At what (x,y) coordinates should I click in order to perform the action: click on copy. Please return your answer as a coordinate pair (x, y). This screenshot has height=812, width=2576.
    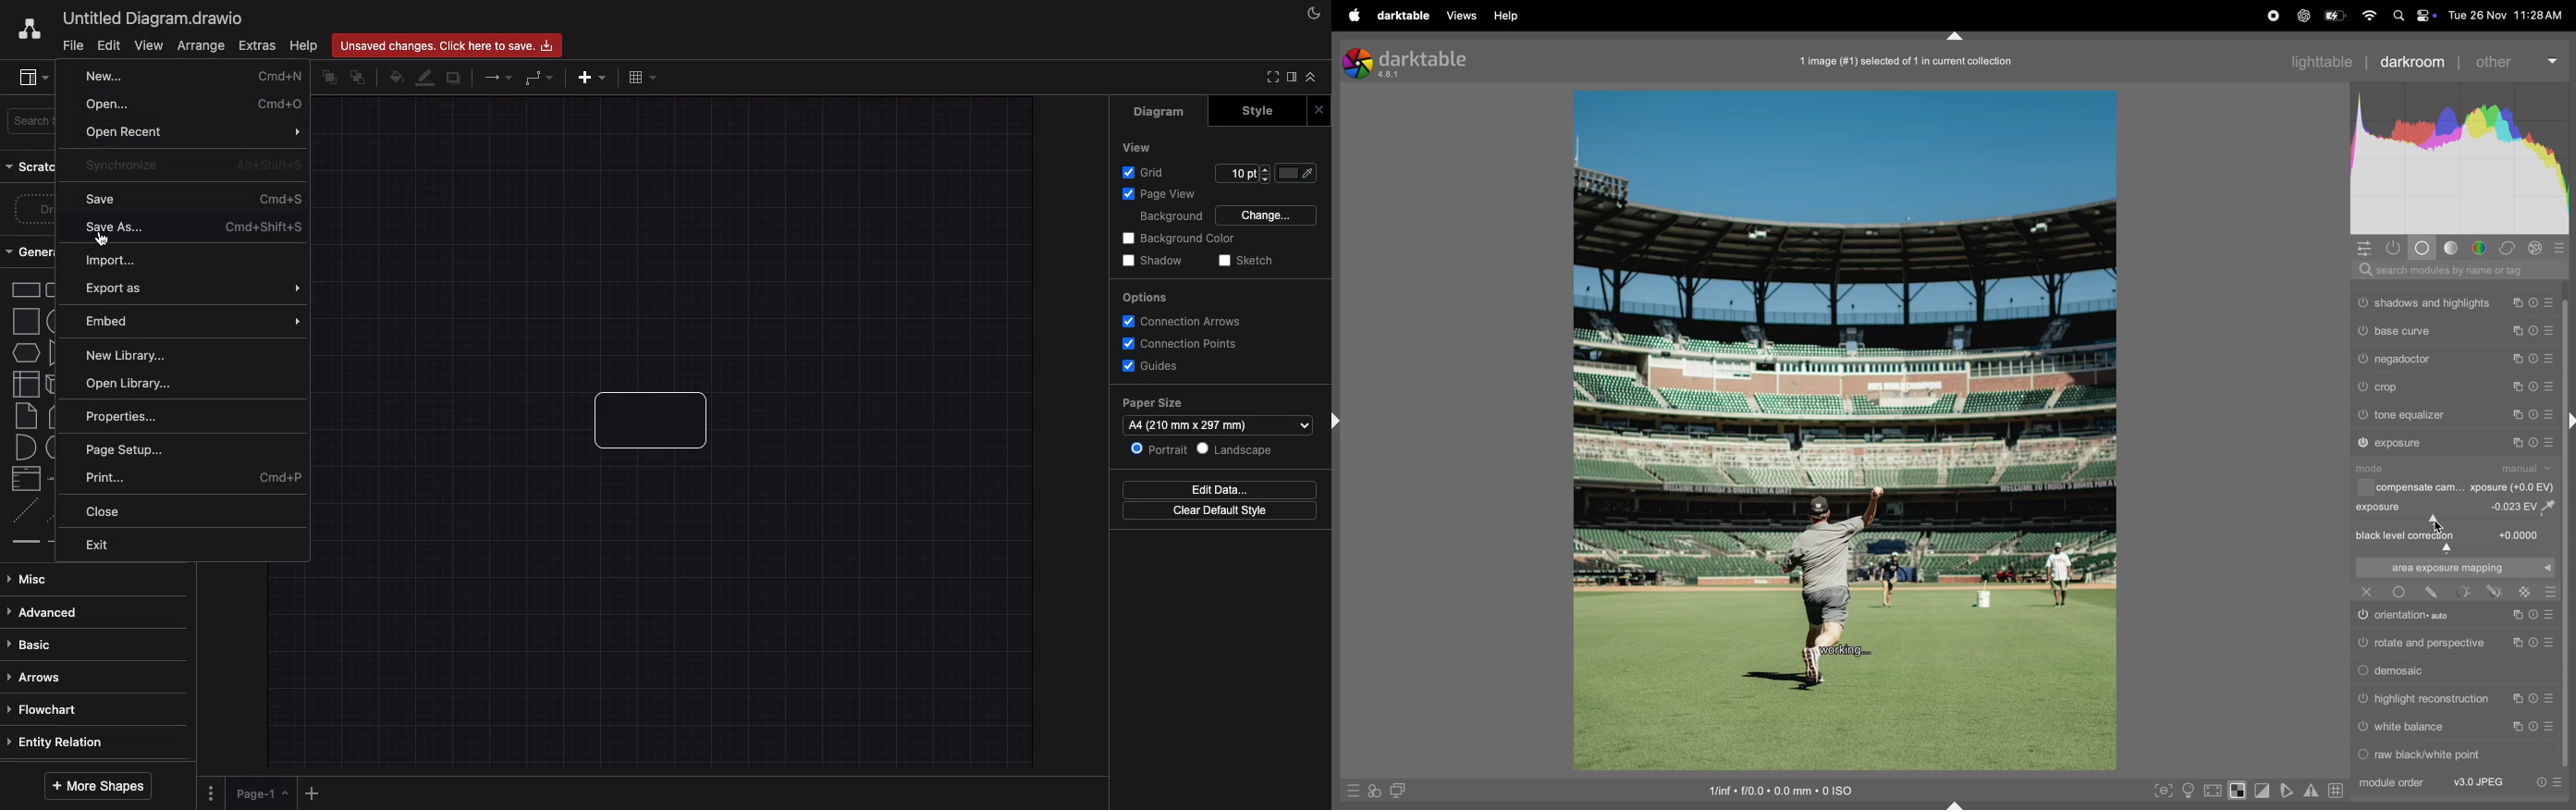
    Looking at the image, I should click on (2519, 727).